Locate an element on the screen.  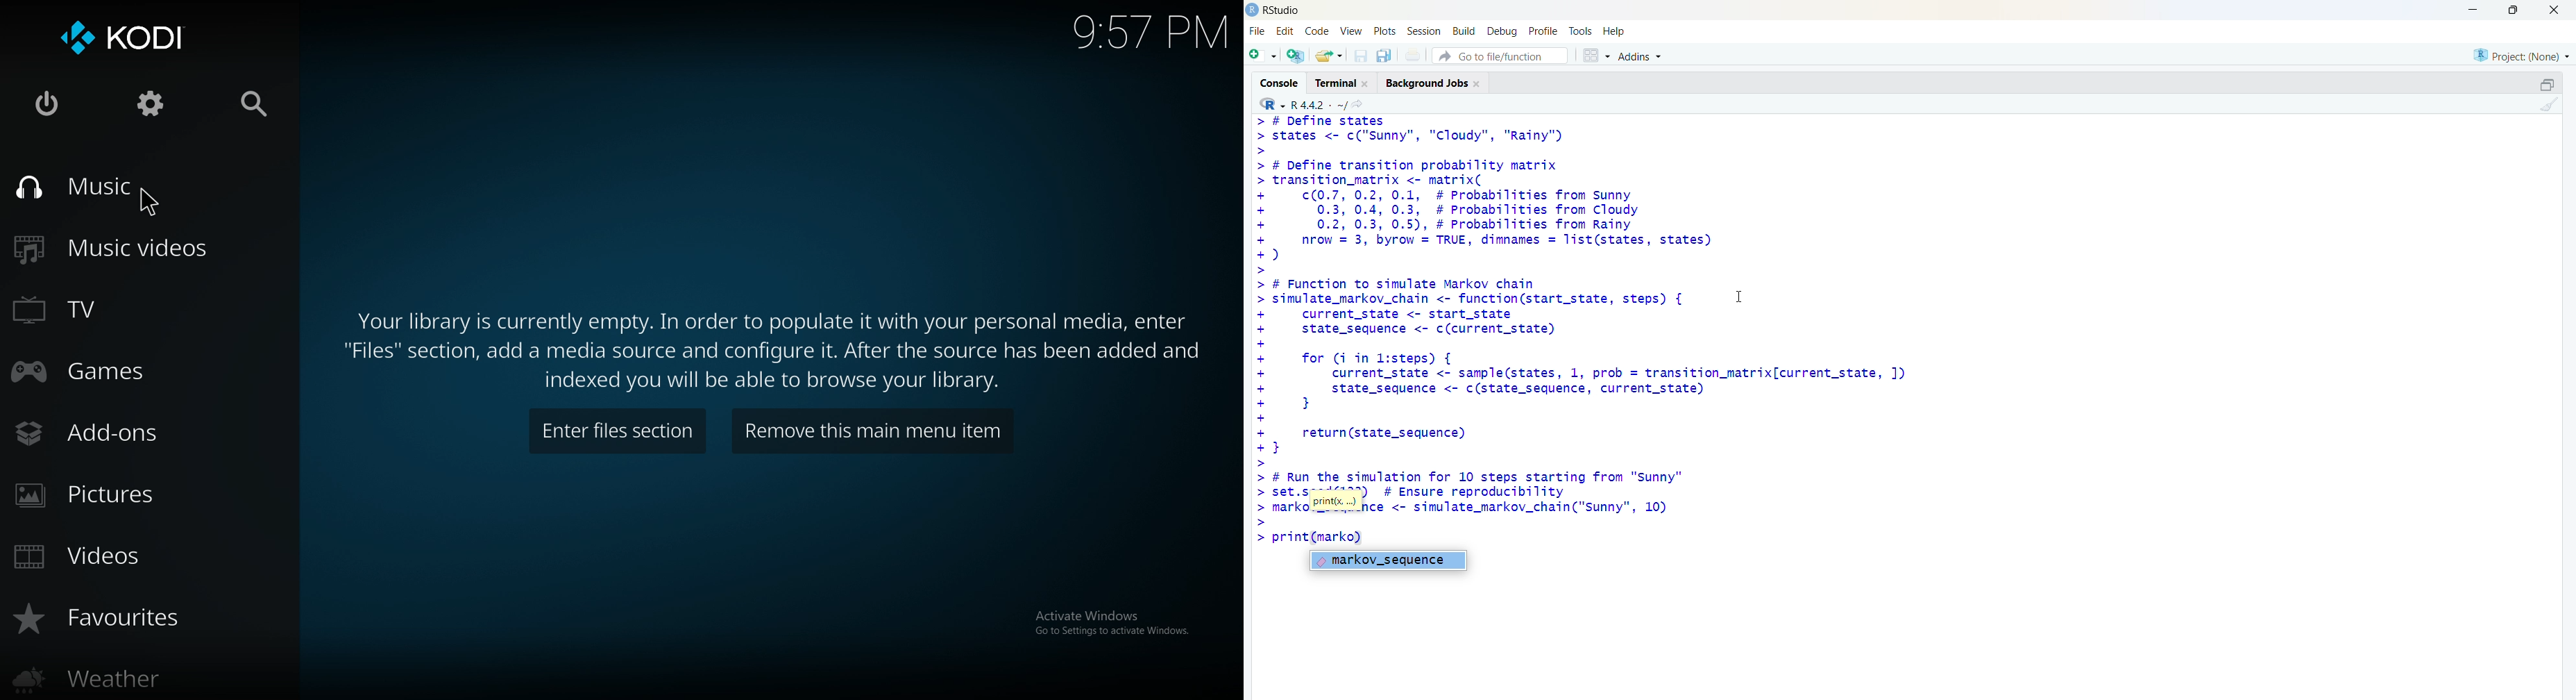
search is located at coordinates (257, 102).